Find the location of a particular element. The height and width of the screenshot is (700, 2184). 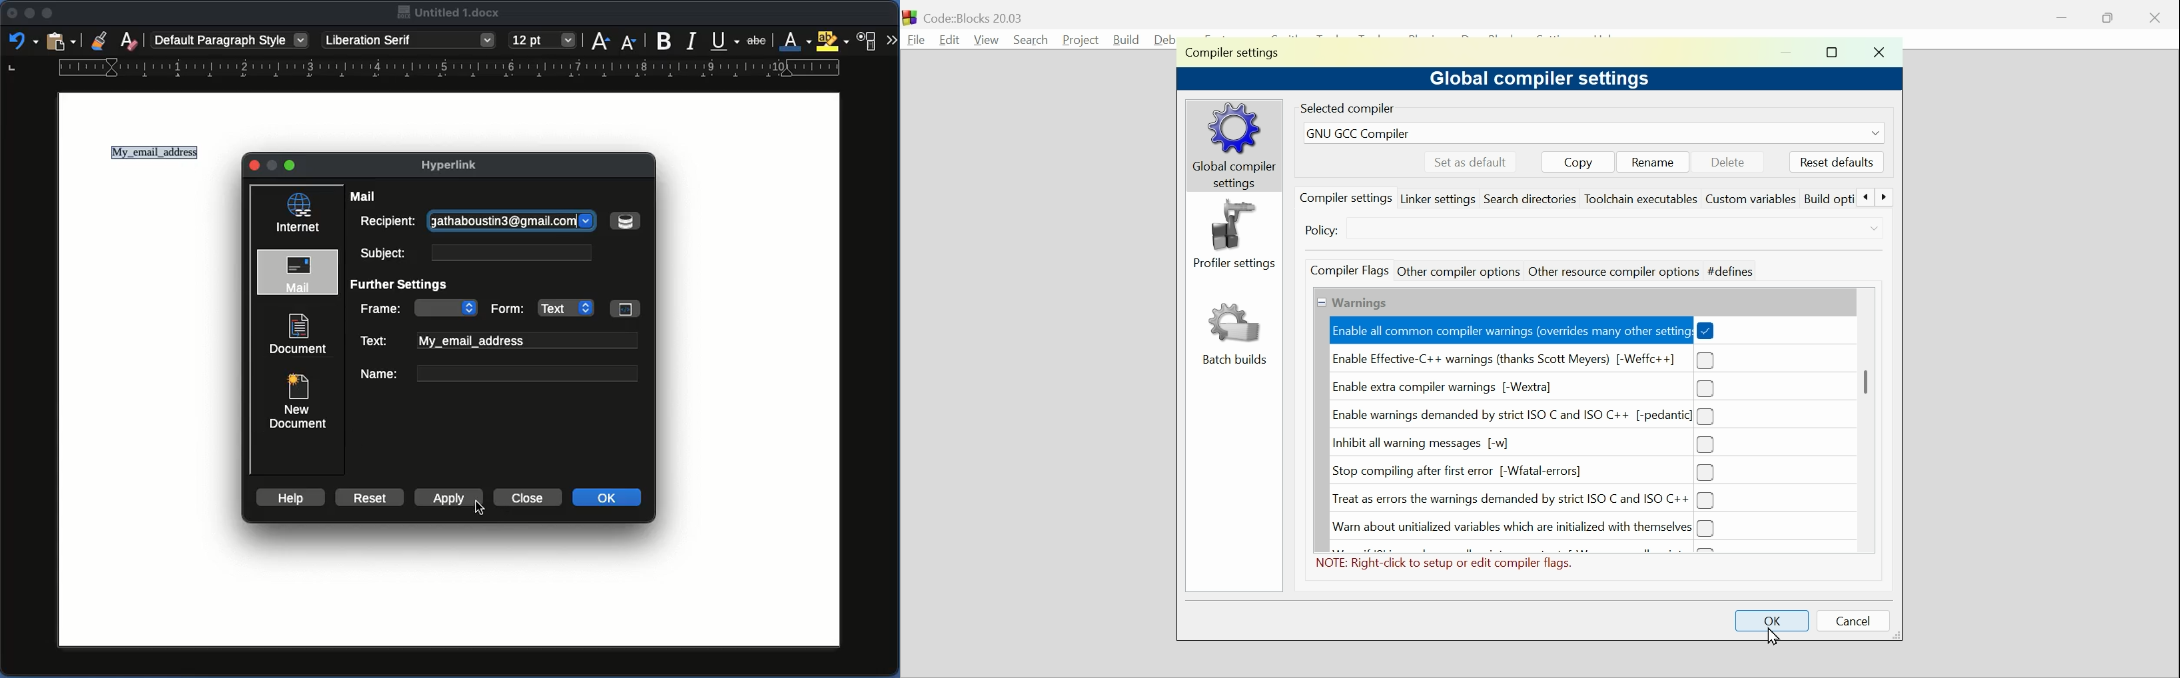

Global compiler settings is located at coordinates (1558, 79).